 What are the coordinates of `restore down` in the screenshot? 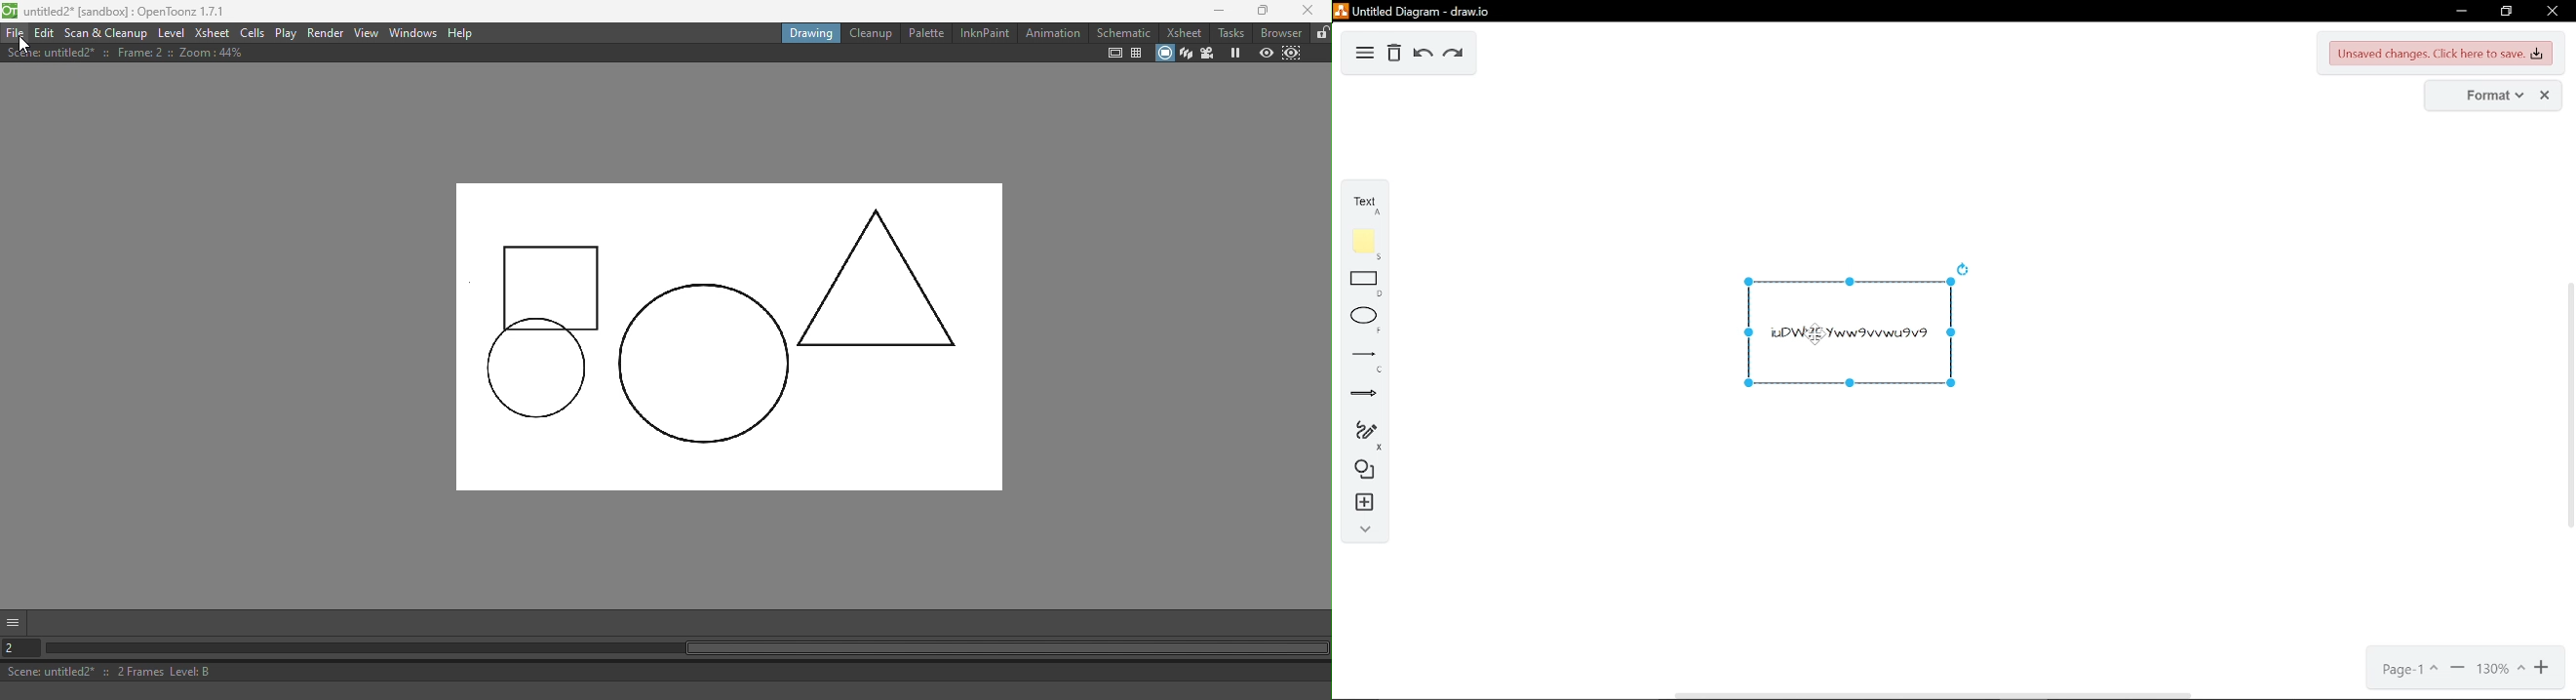 It's located at (2506, 13).